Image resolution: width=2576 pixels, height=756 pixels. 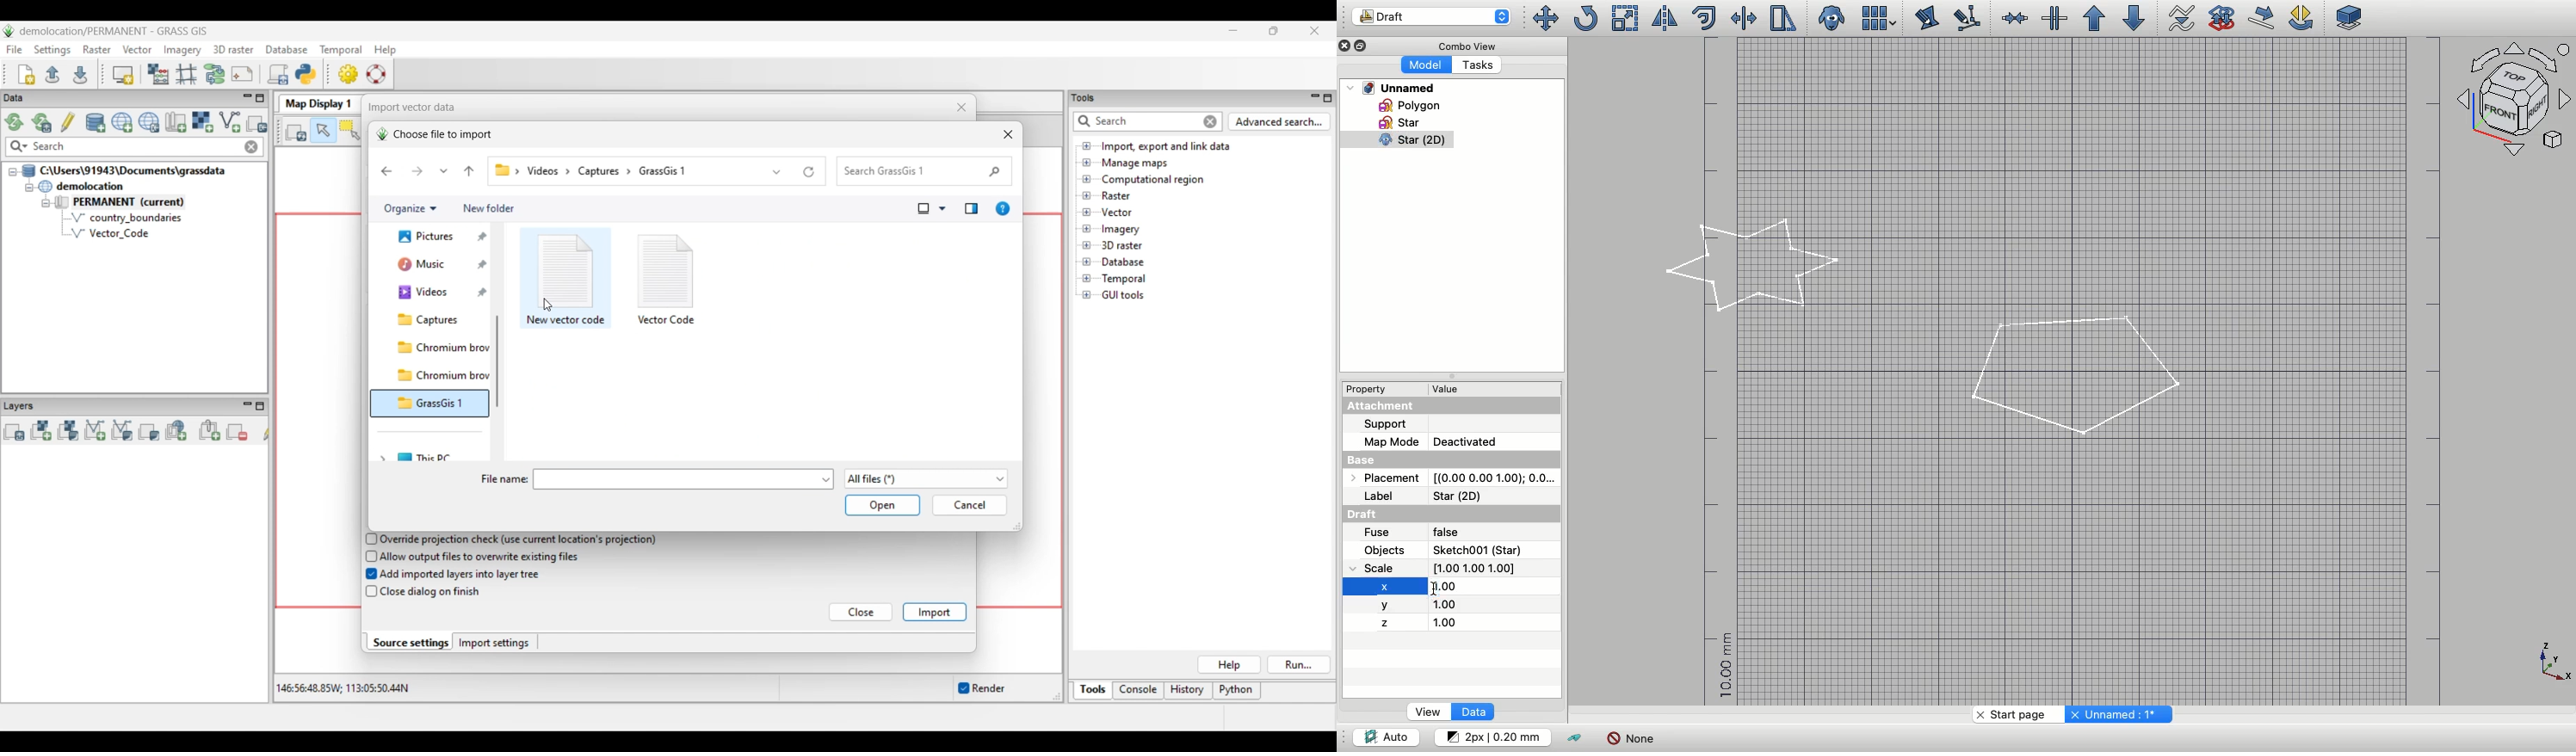 What do you see at coordinates (1392, 88) in the screenshot?
I see `Unnamed` at bounding box center [1392, 88].